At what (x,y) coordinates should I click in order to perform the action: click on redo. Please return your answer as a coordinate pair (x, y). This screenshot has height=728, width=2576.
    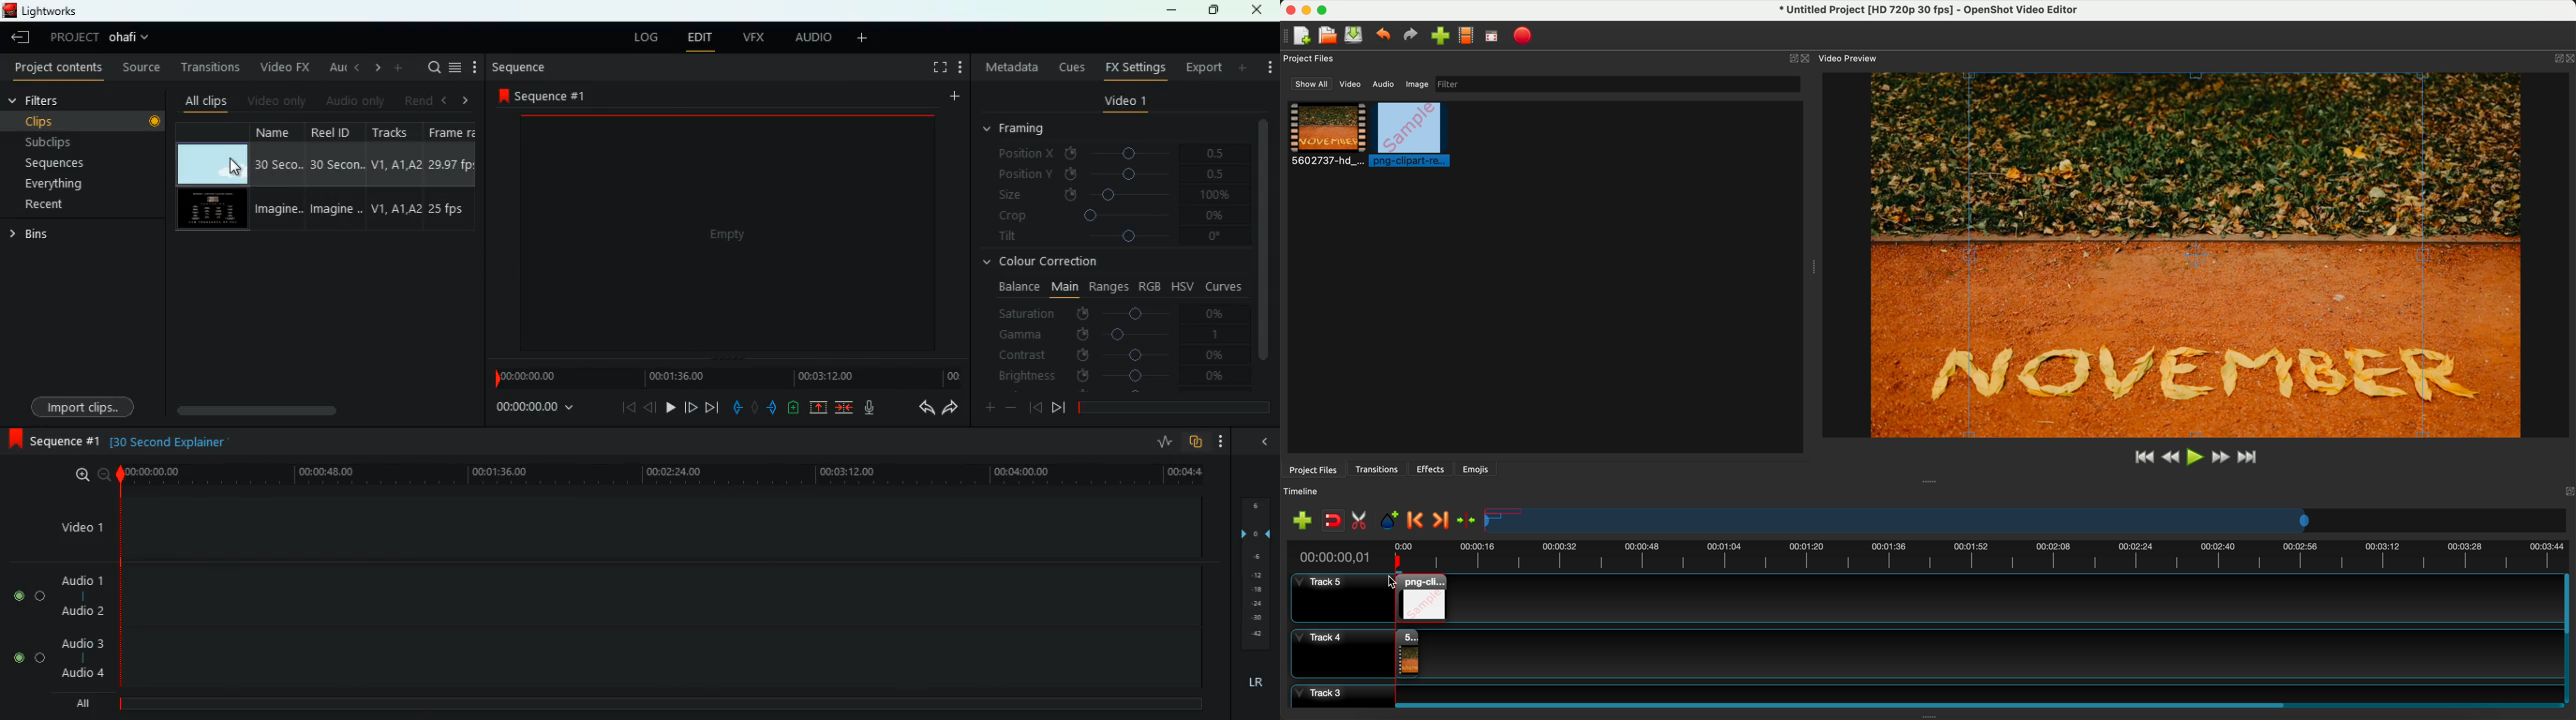
    Looking at the image, I should click on (1413, 36).